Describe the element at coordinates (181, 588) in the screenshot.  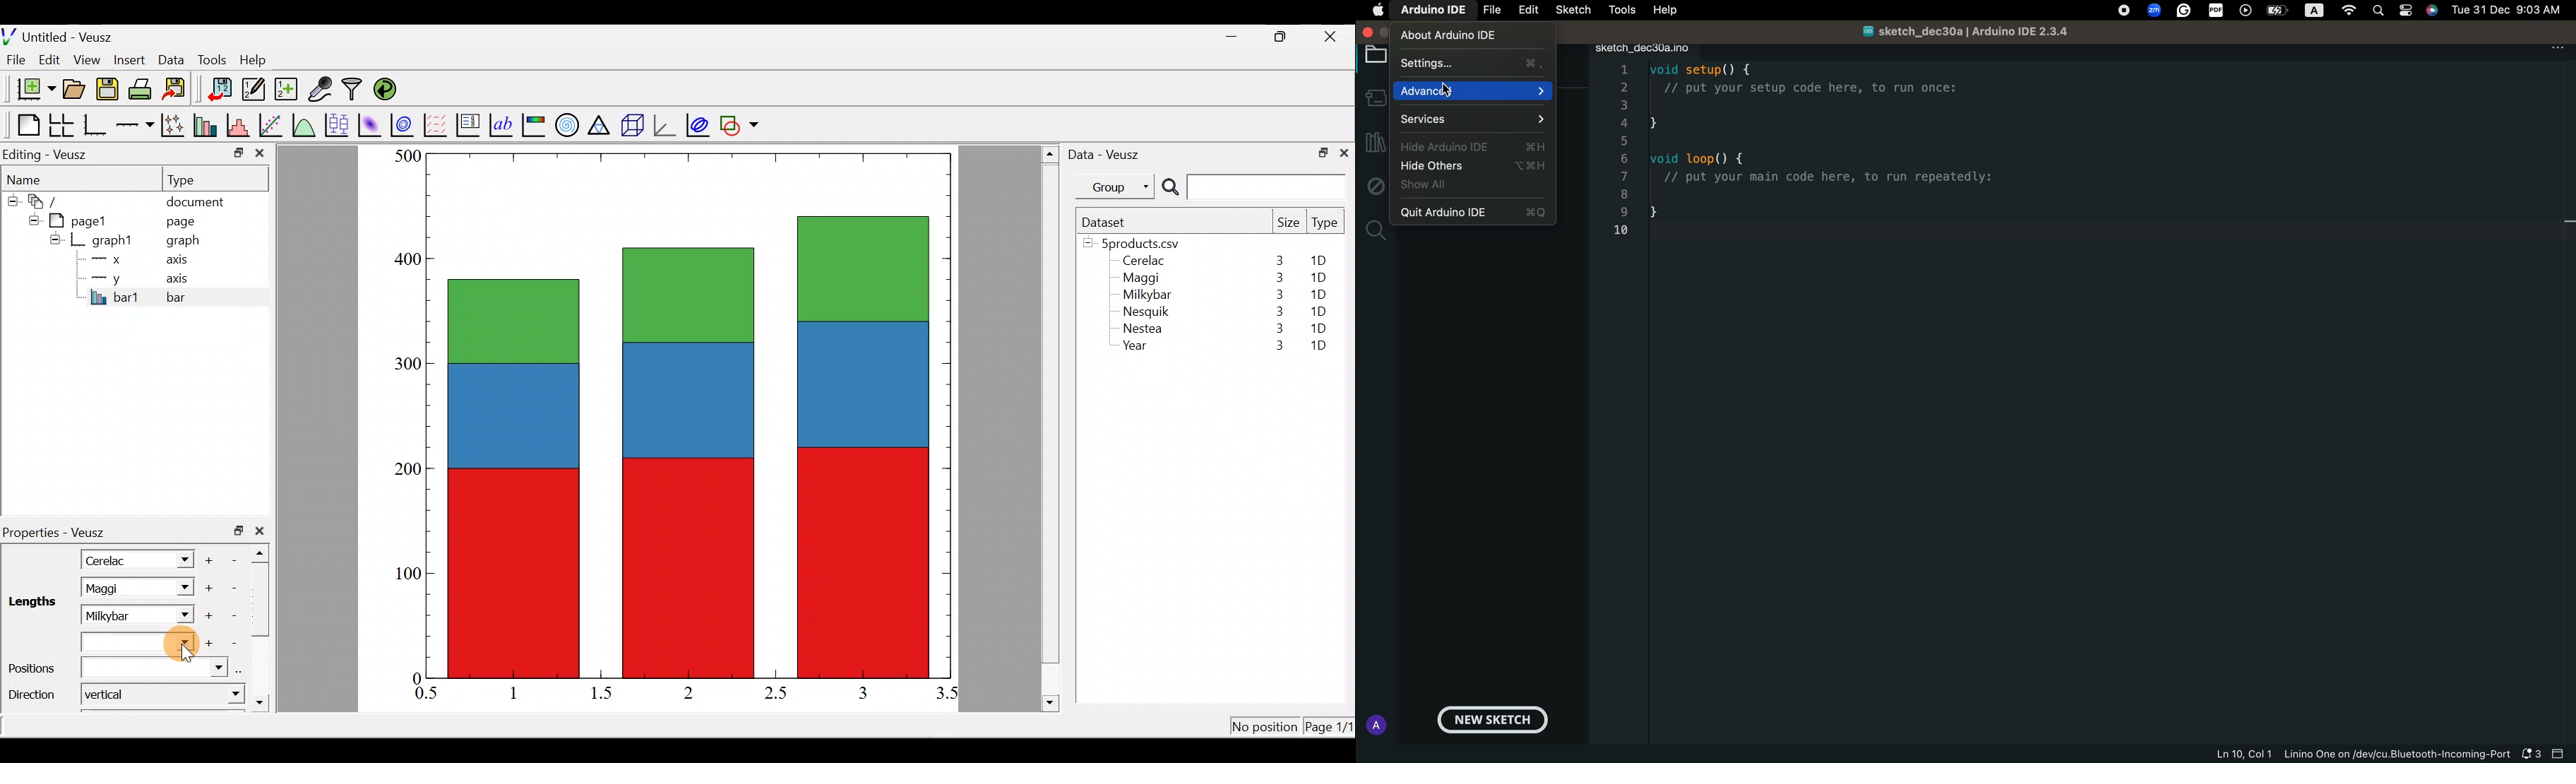
I see `Length dropdown` at that location.